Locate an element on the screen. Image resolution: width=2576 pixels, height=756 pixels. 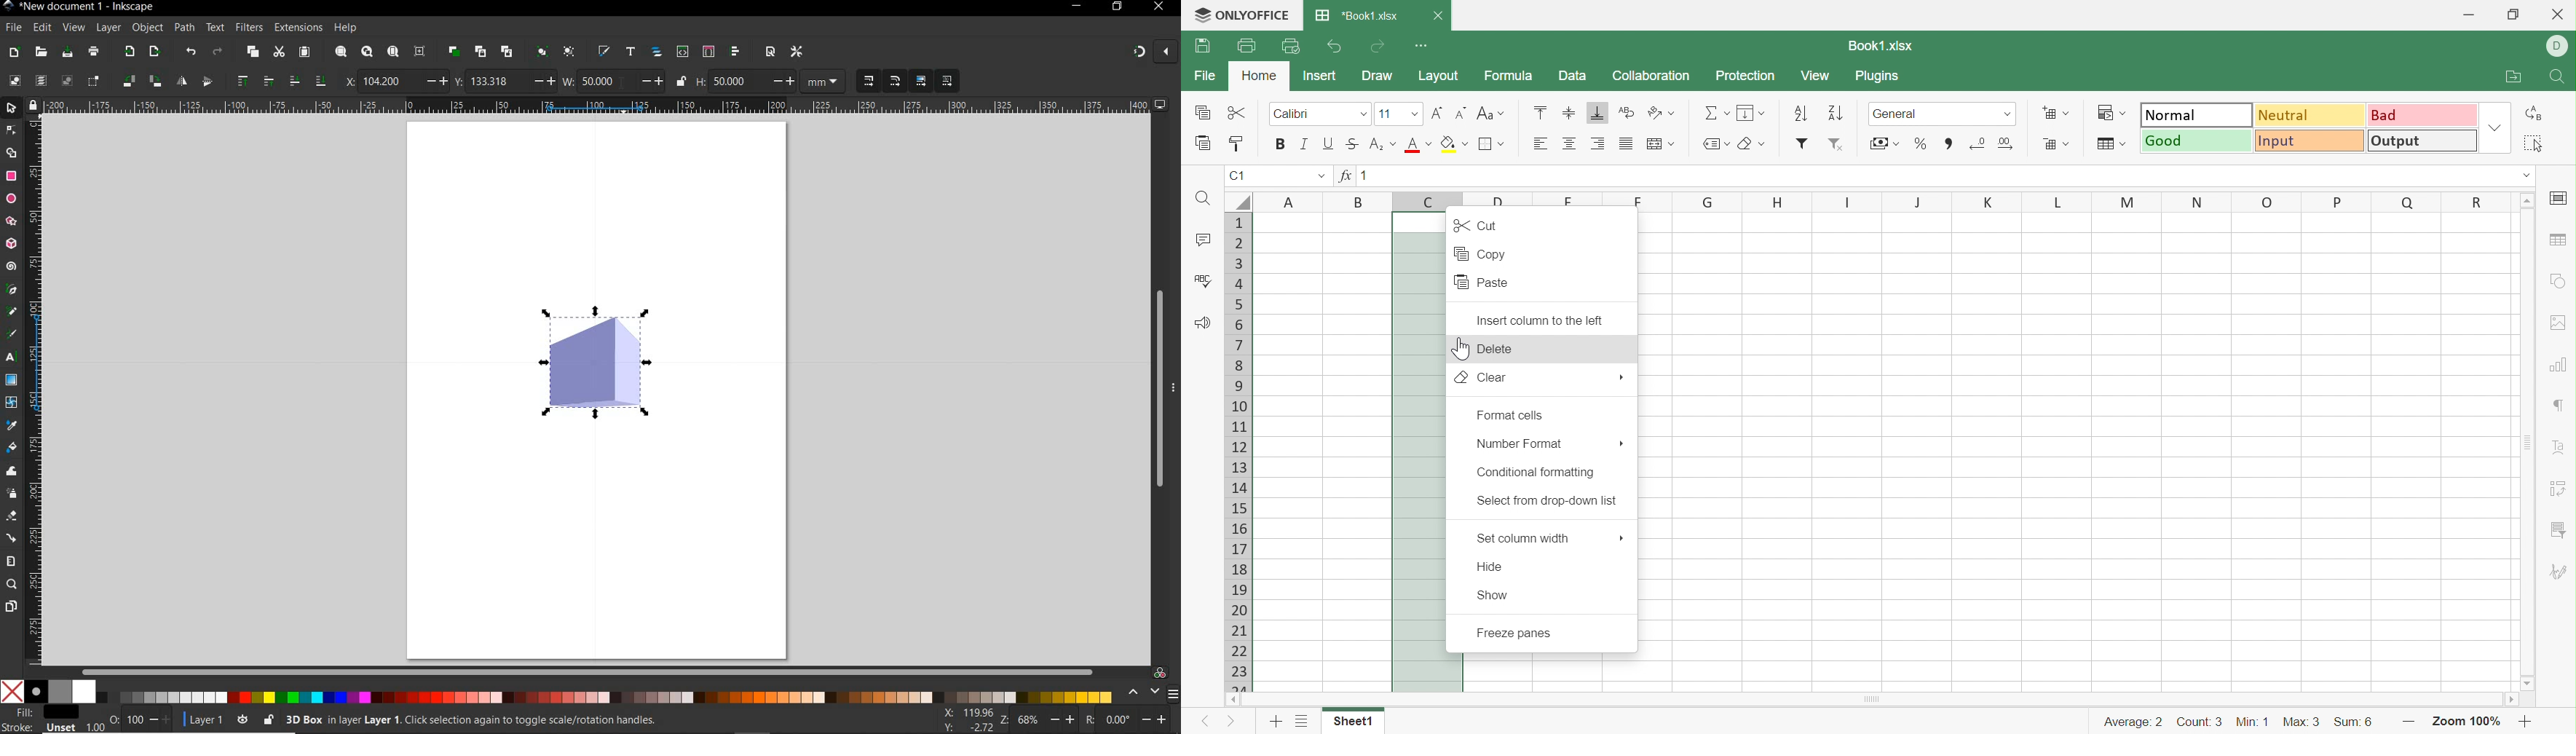
Strikethrough is located at coordinates (1352, 143).